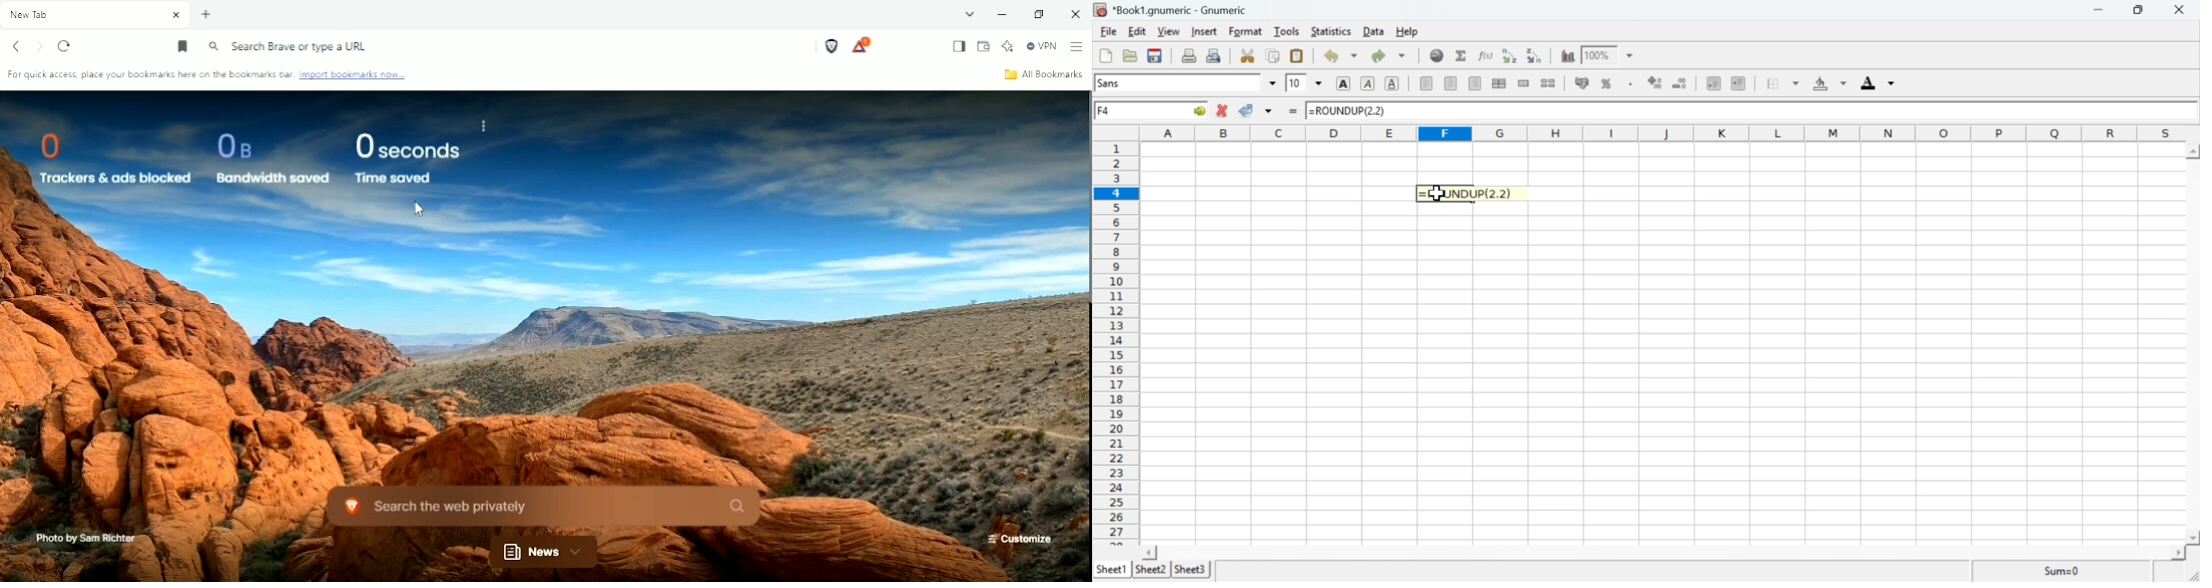 This screenshot has height=588, width=2212. What do you see at coordinates (1713, 82) in the screenshot?
I see `Decrease indent` at bounding box center [1713, 82].